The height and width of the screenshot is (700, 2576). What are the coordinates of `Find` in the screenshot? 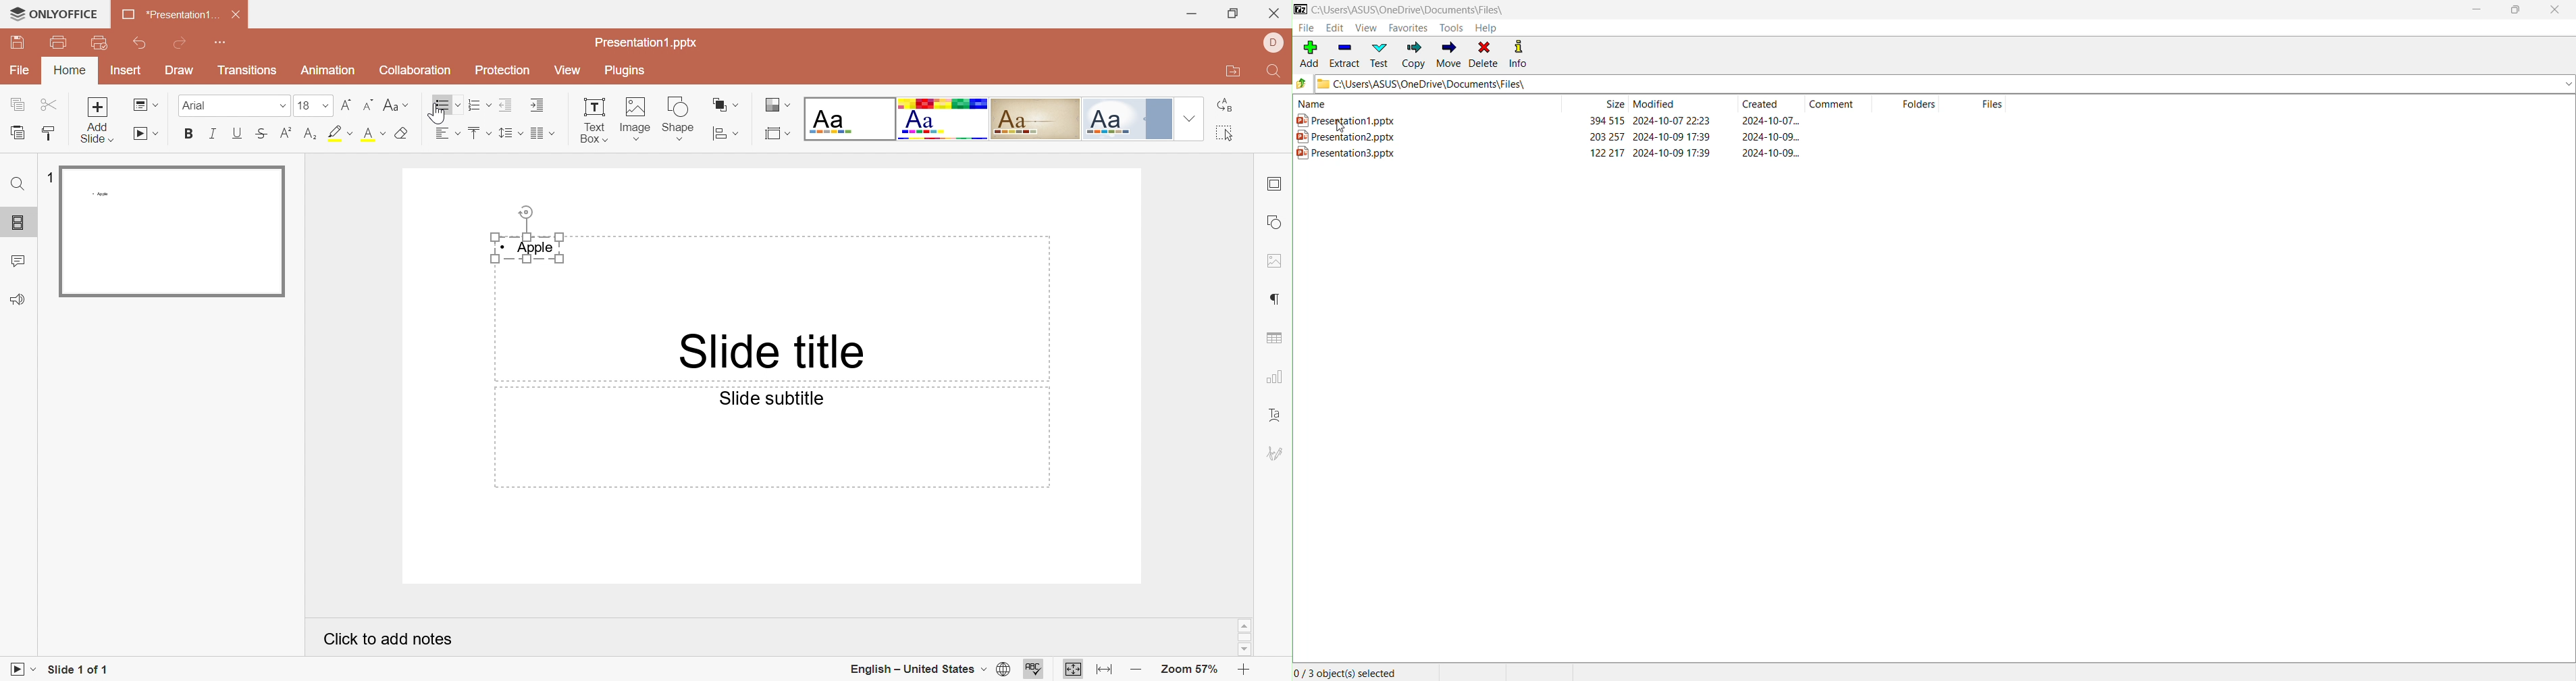 It's located at (16, 186).